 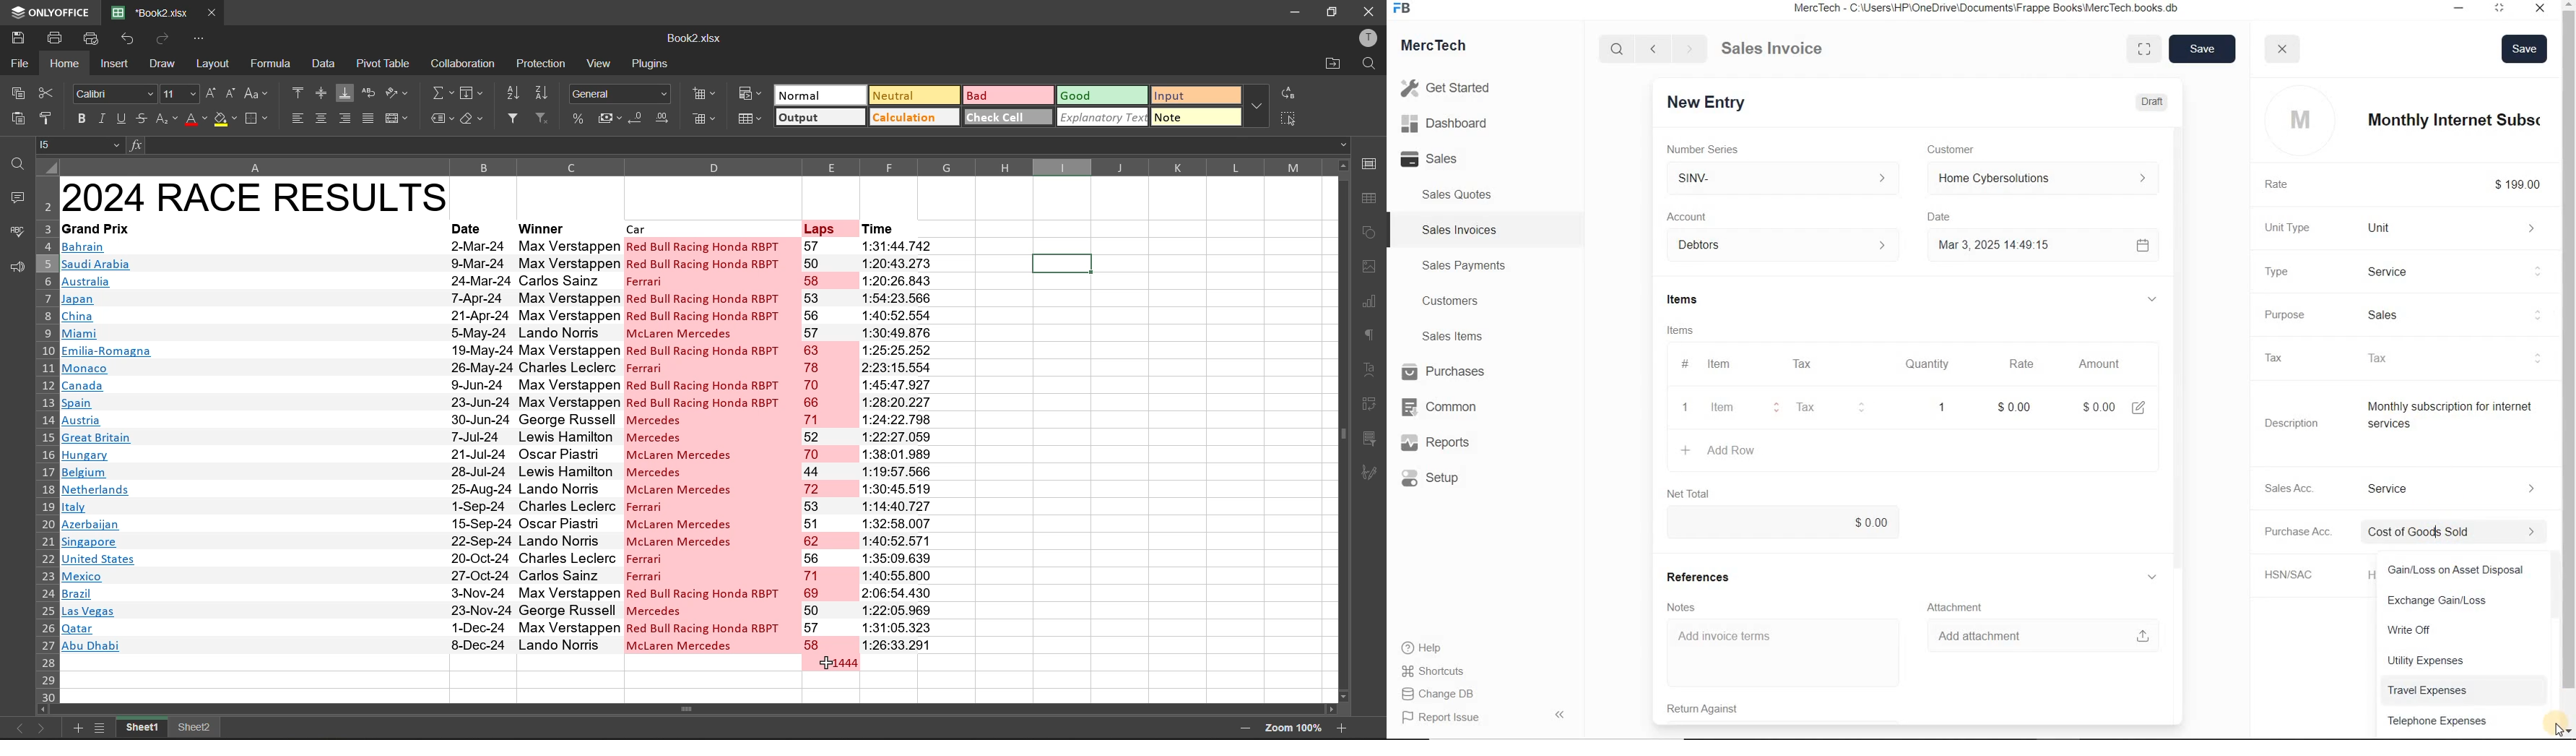 What do you see at coordinates (212, 93) in the screenshot?
I see `increment size` at bounding box center [212, 93].